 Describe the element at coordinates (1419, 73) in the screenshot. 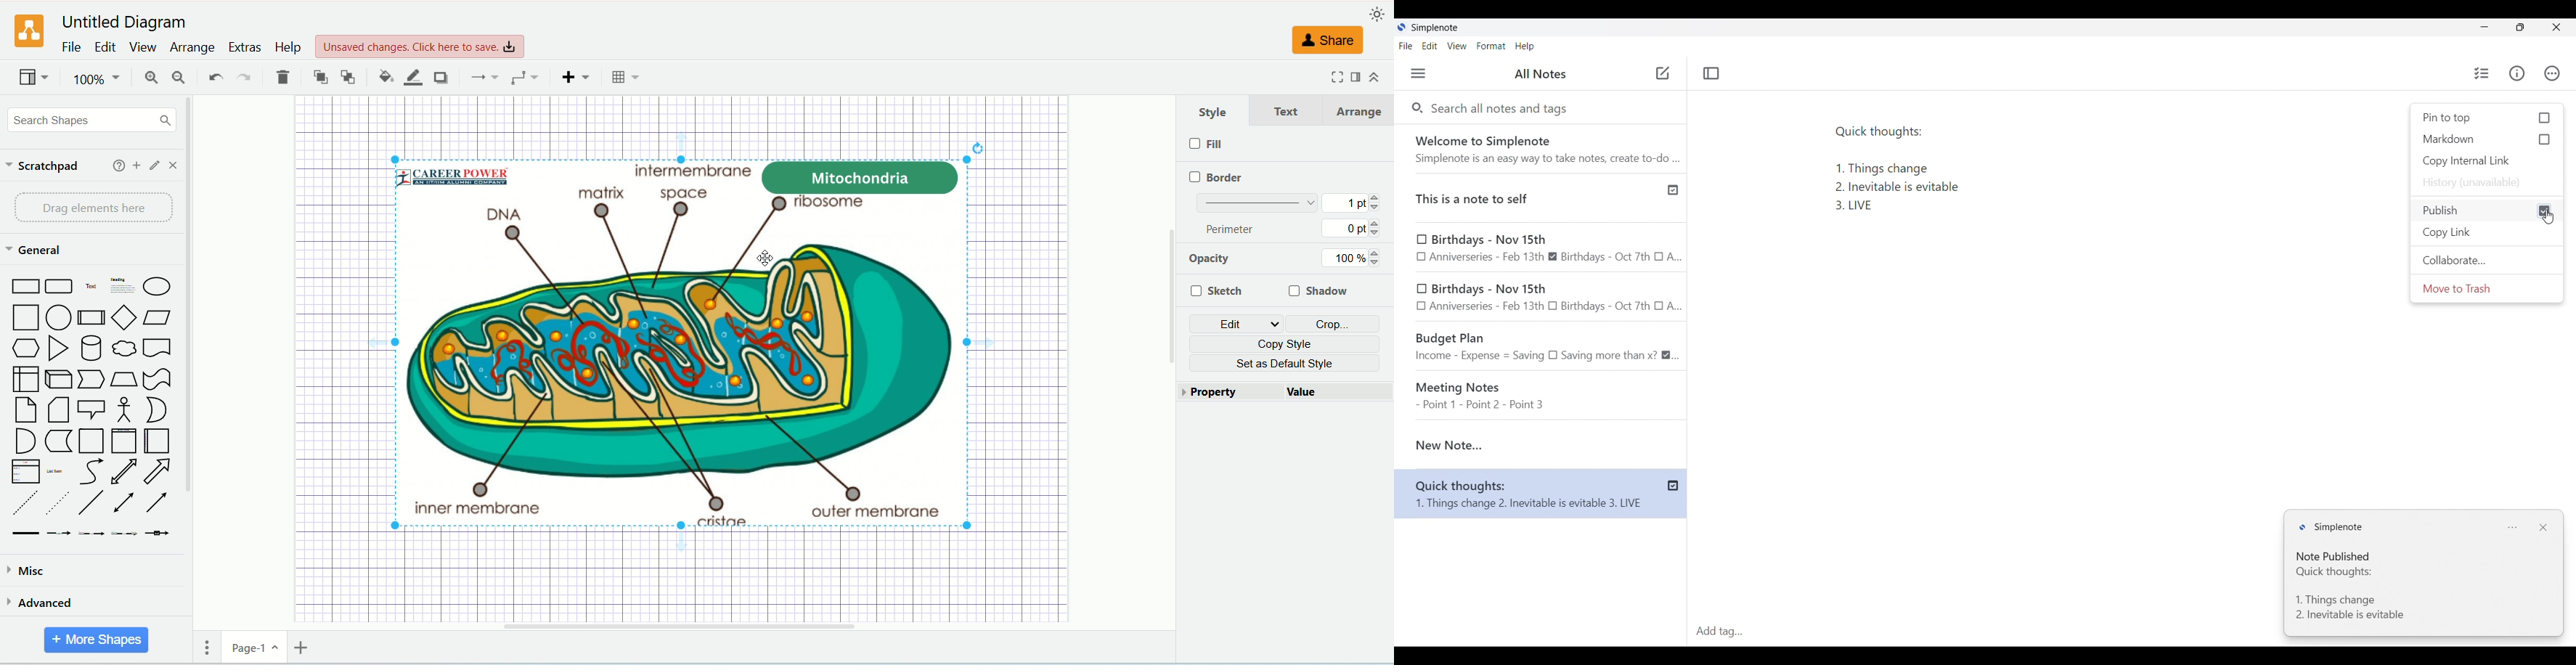

I see `Menu` at that location.